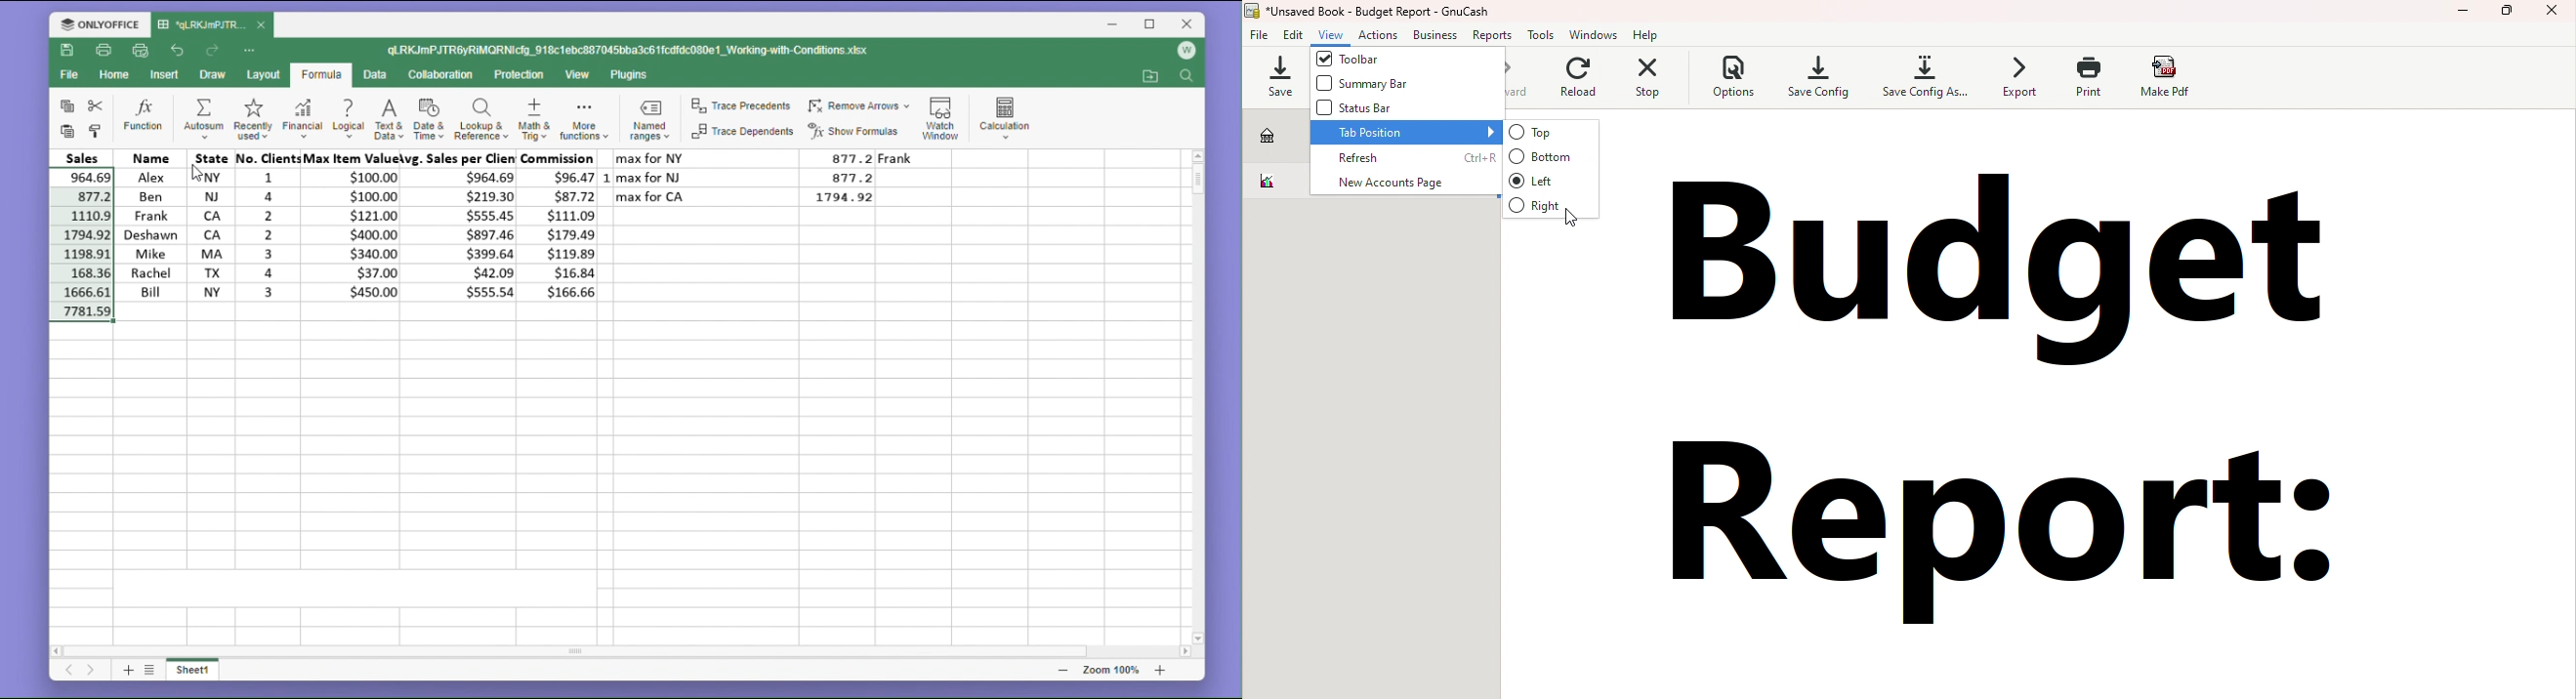 Image resolution: width=2576 pixels, height=700 pixels. Describe the element at coordinates (178, 49) in the screenshot. I see `undo` at that location.